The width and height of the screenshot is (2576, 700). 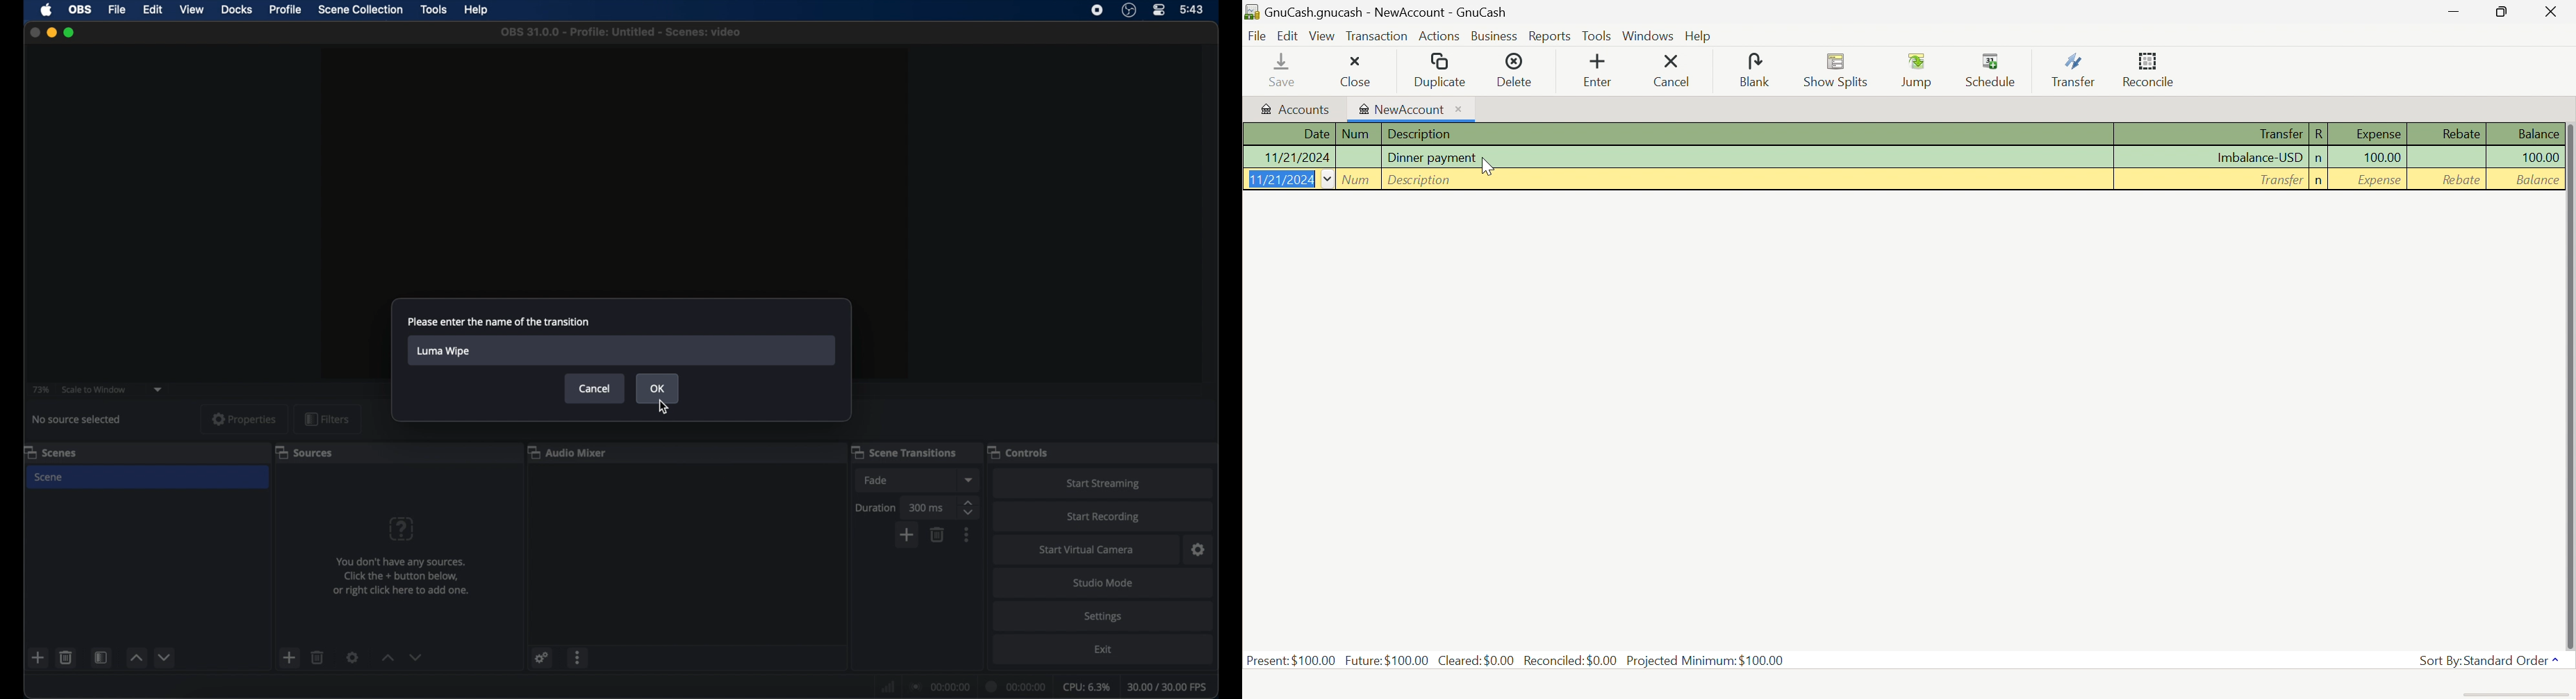 What do you see at coordinates (243, 419) in the screenshot?
I see `properties` at bounding box center [243, 419].